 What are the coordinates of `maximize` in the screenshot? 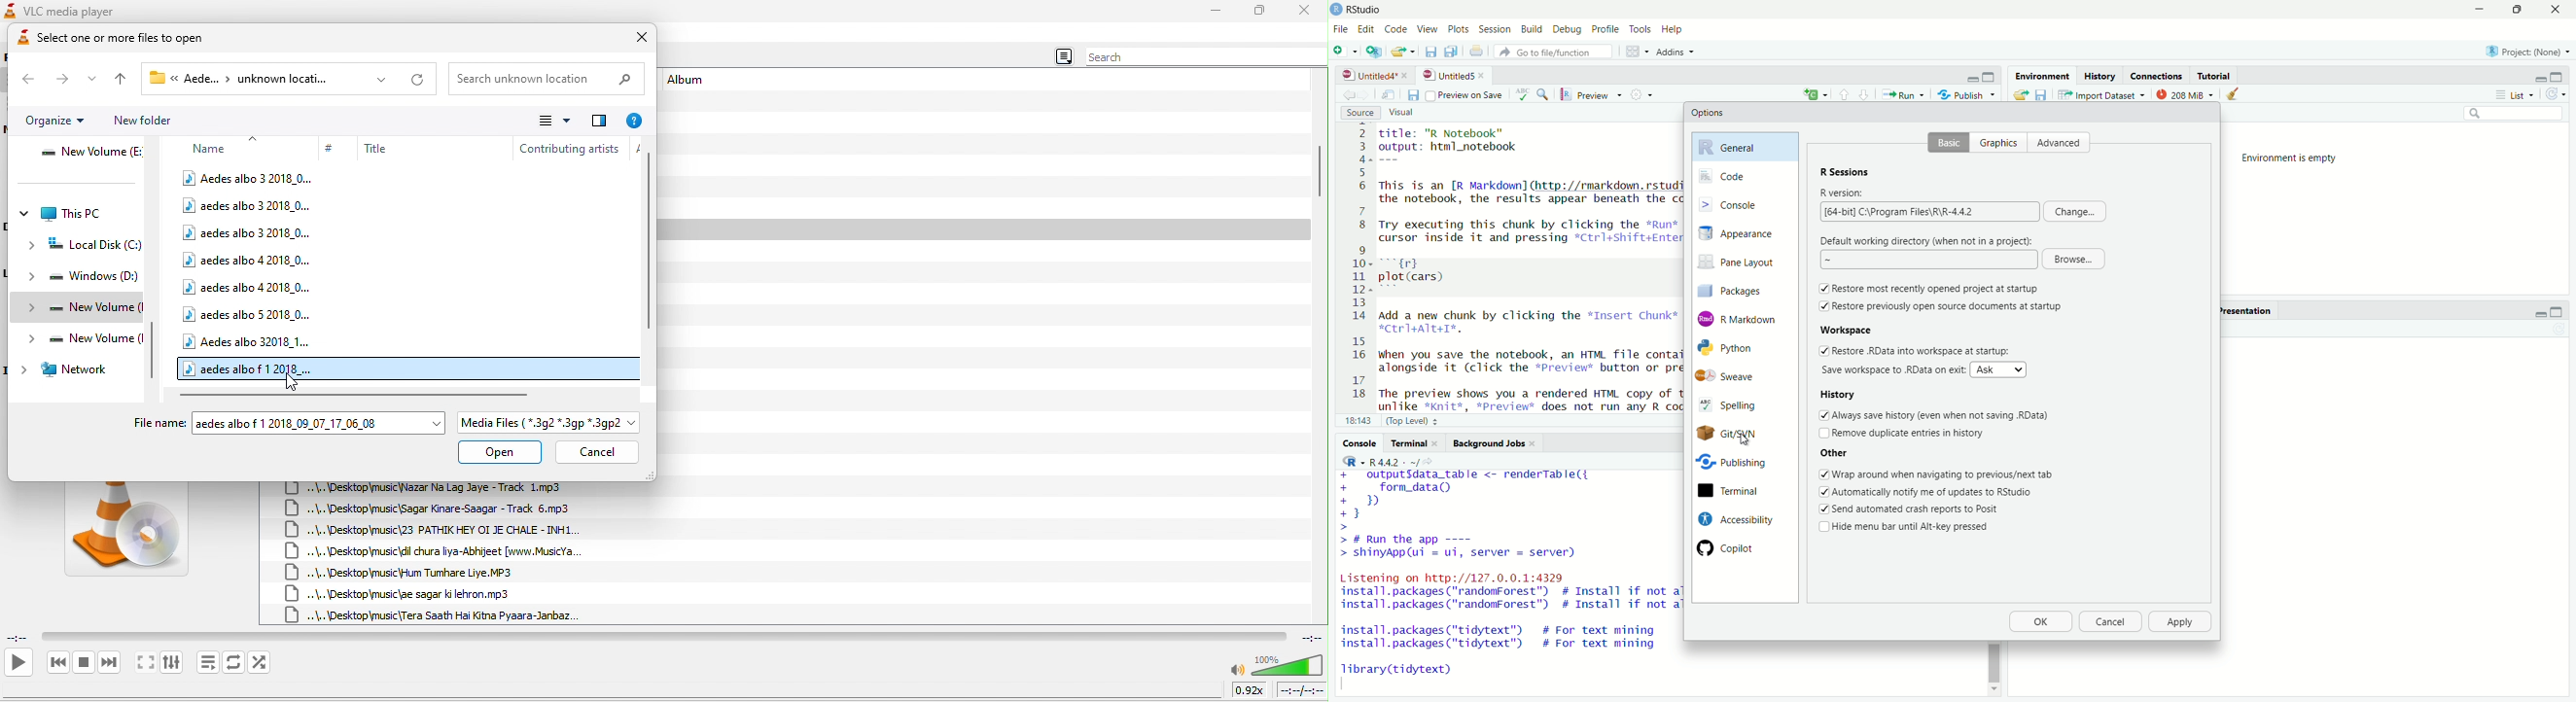 It's located at (2557, 313).